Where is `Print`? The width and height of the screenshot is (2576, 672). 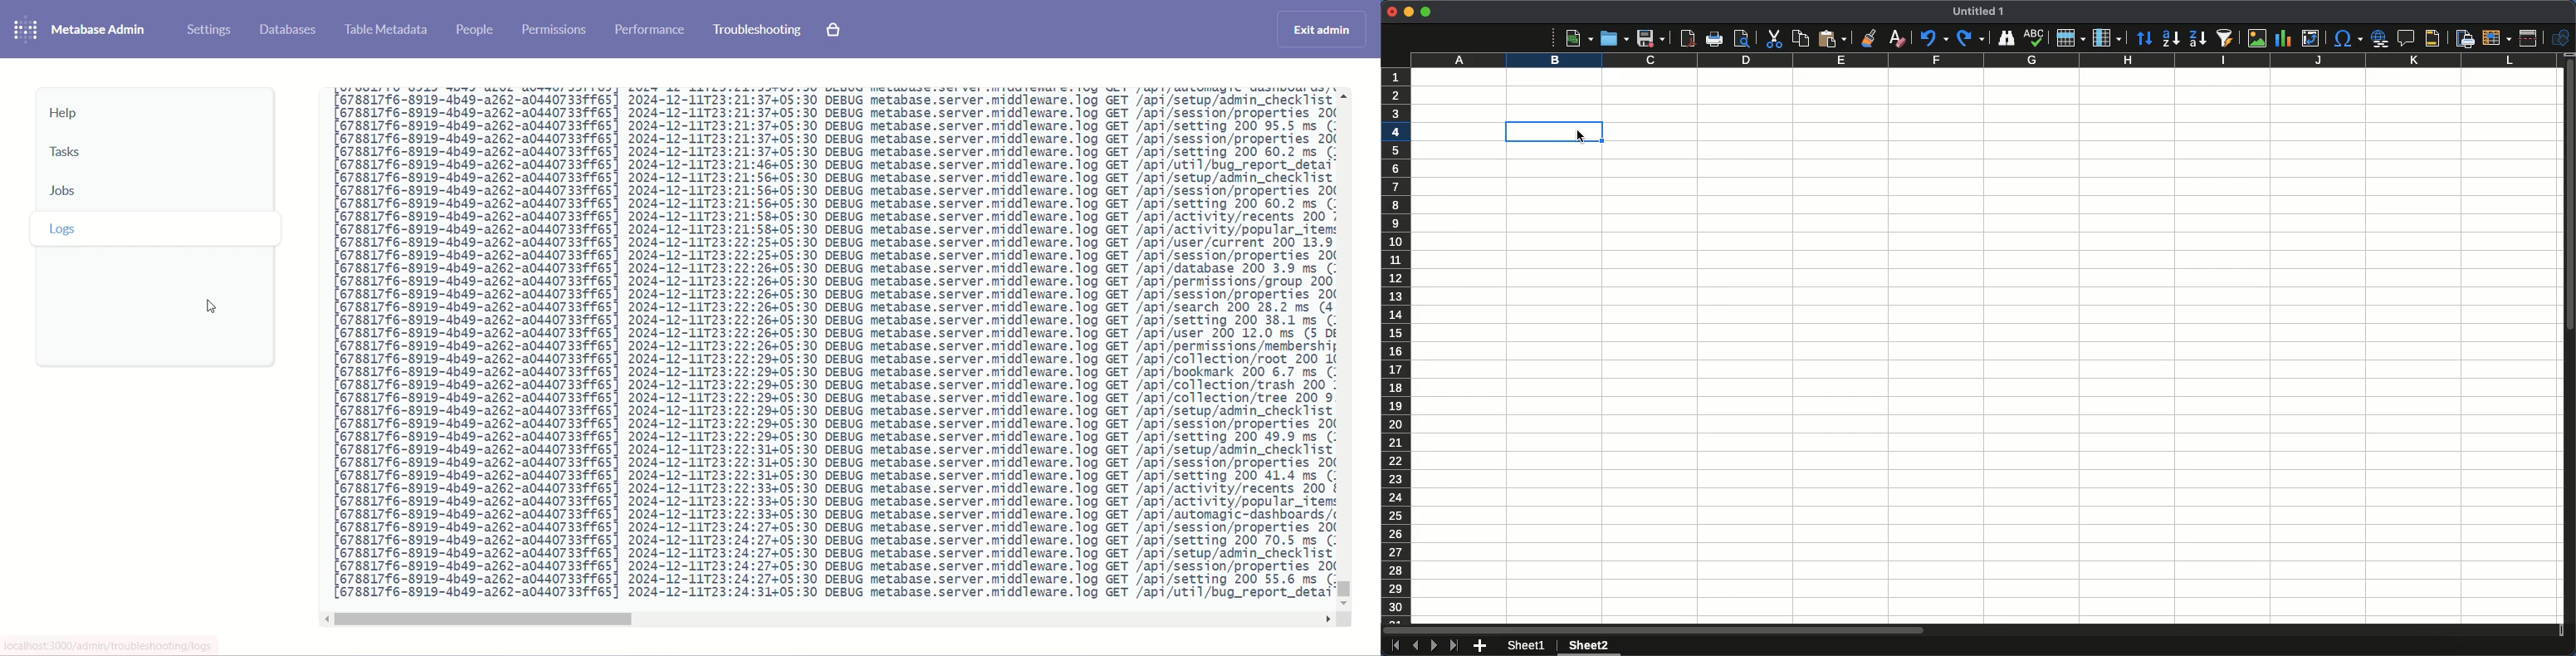
Print is located at coordinates (1716, 39).